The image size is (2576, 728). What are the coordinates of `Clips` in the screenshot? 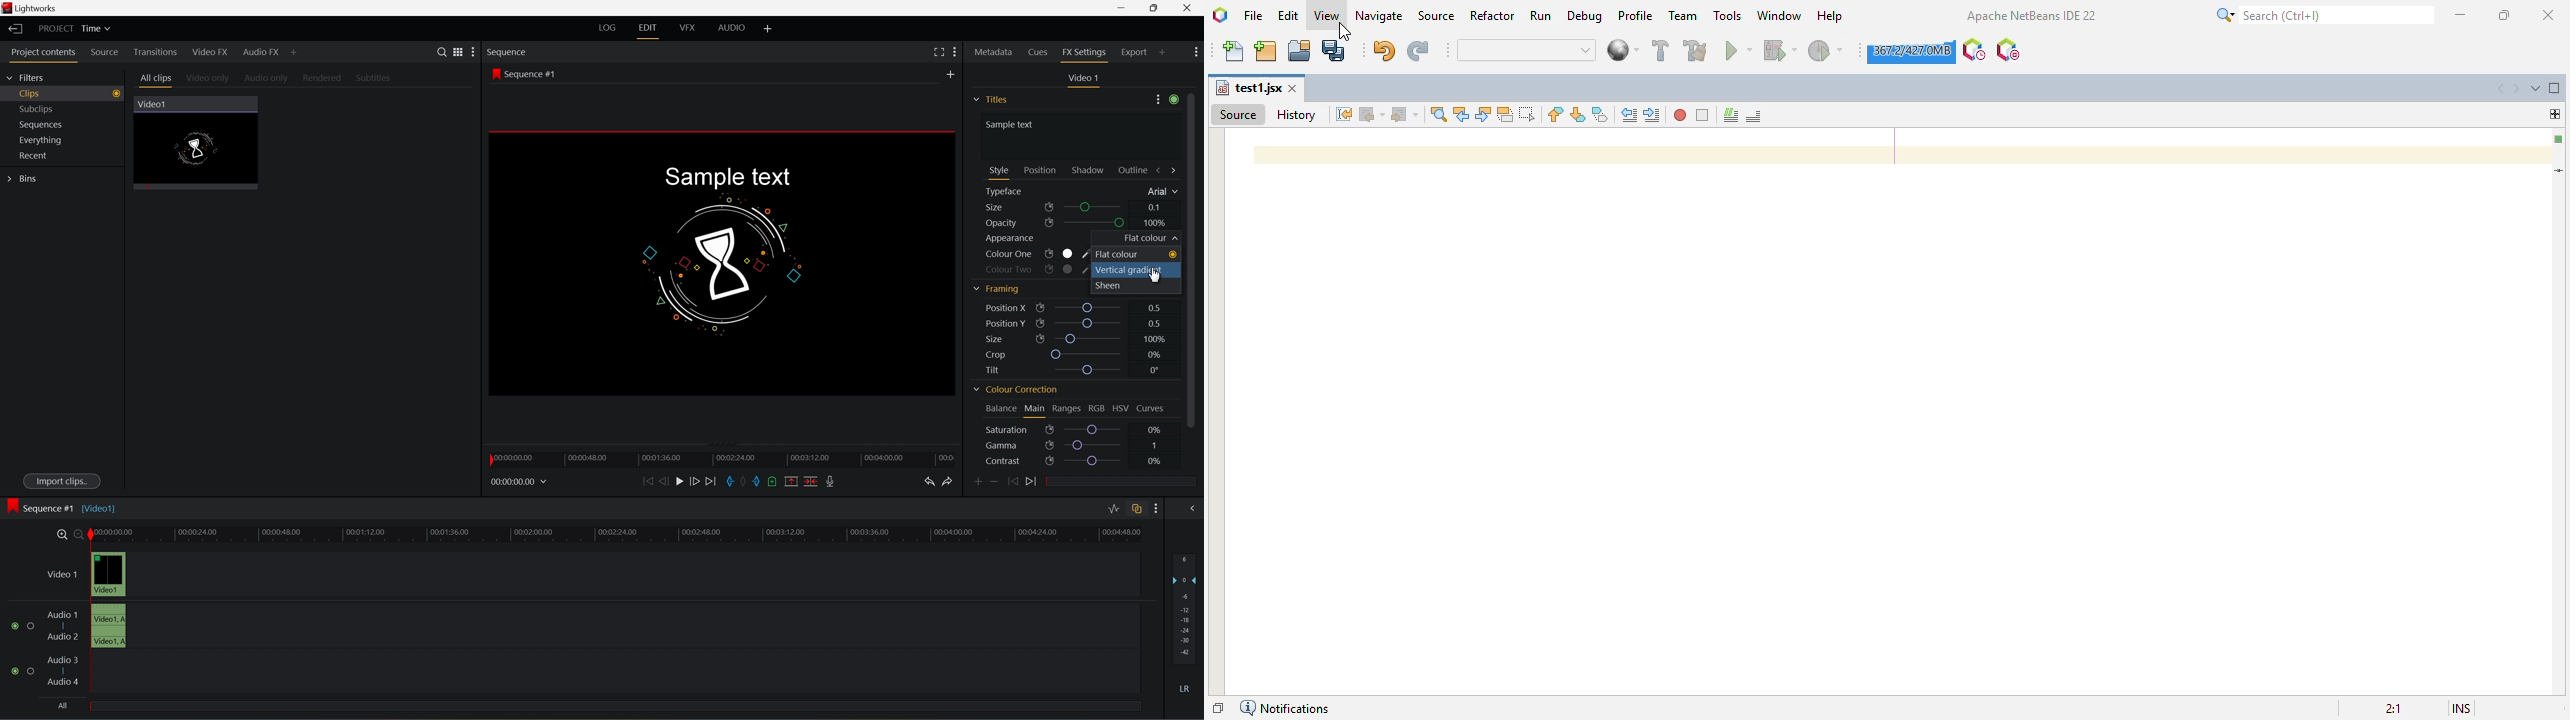 It's located at (68, 92).